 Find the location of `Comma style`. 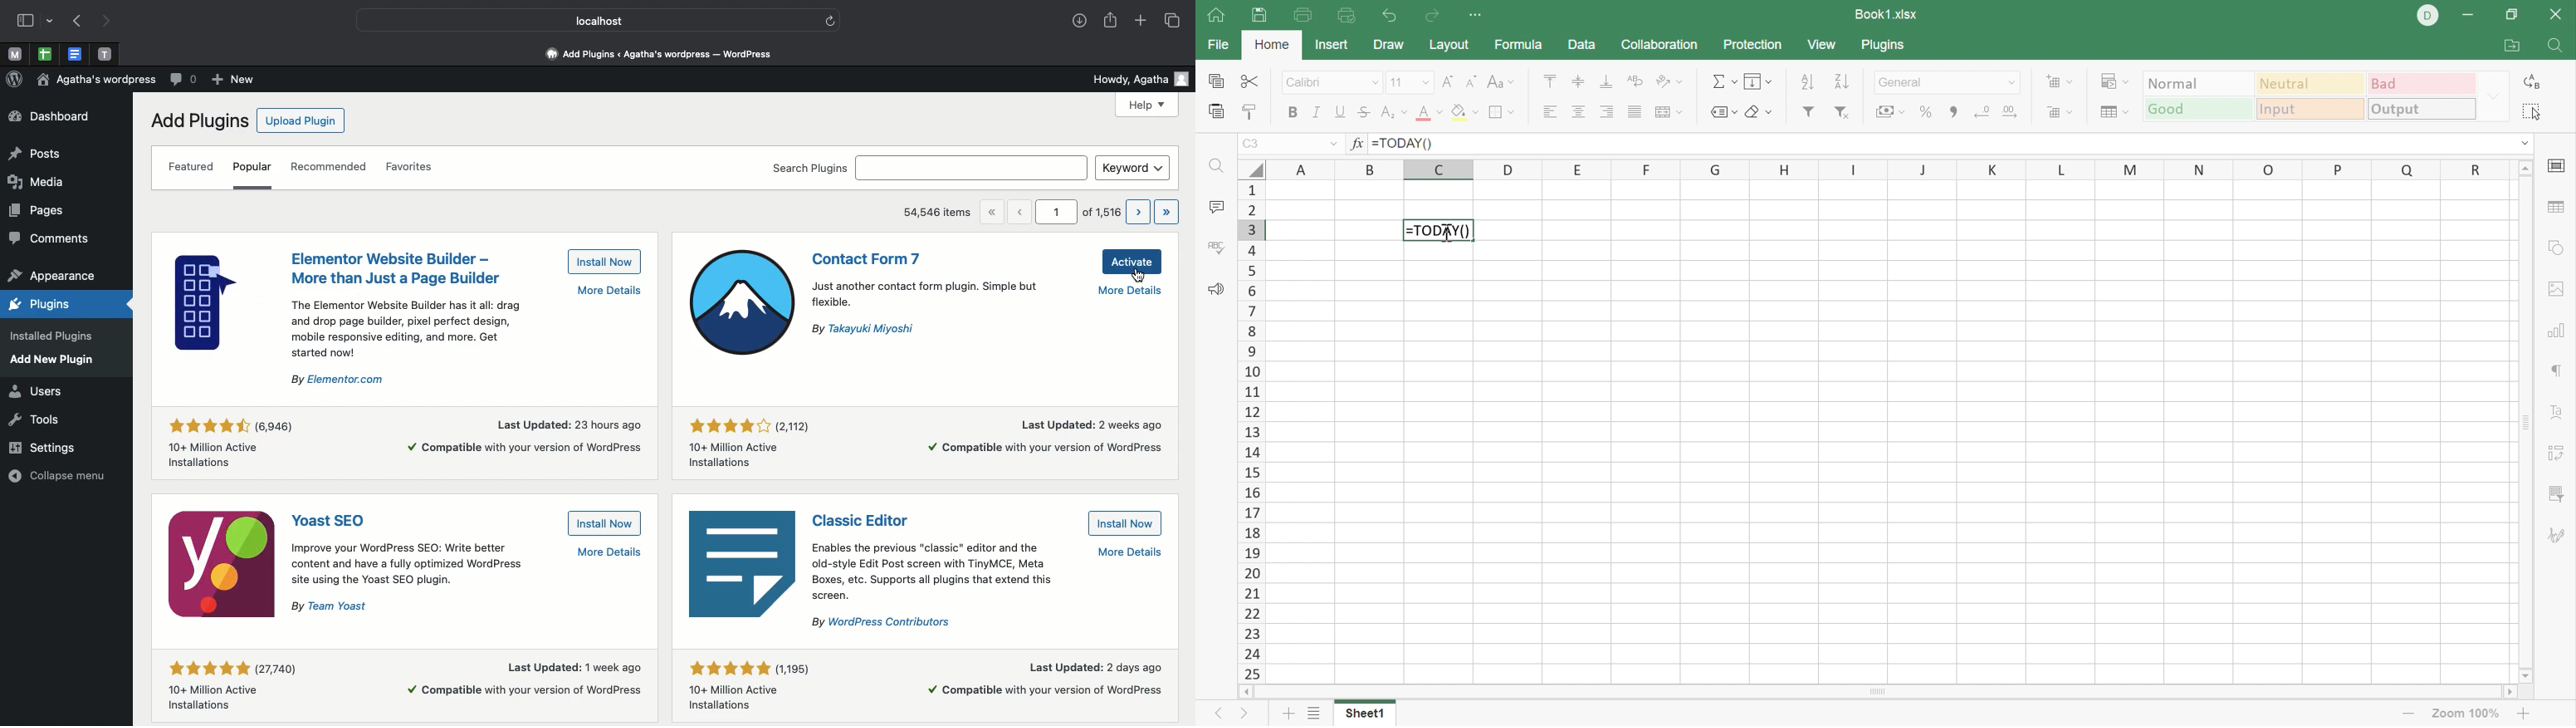

Comma style is located at coordinates (1956, 112).